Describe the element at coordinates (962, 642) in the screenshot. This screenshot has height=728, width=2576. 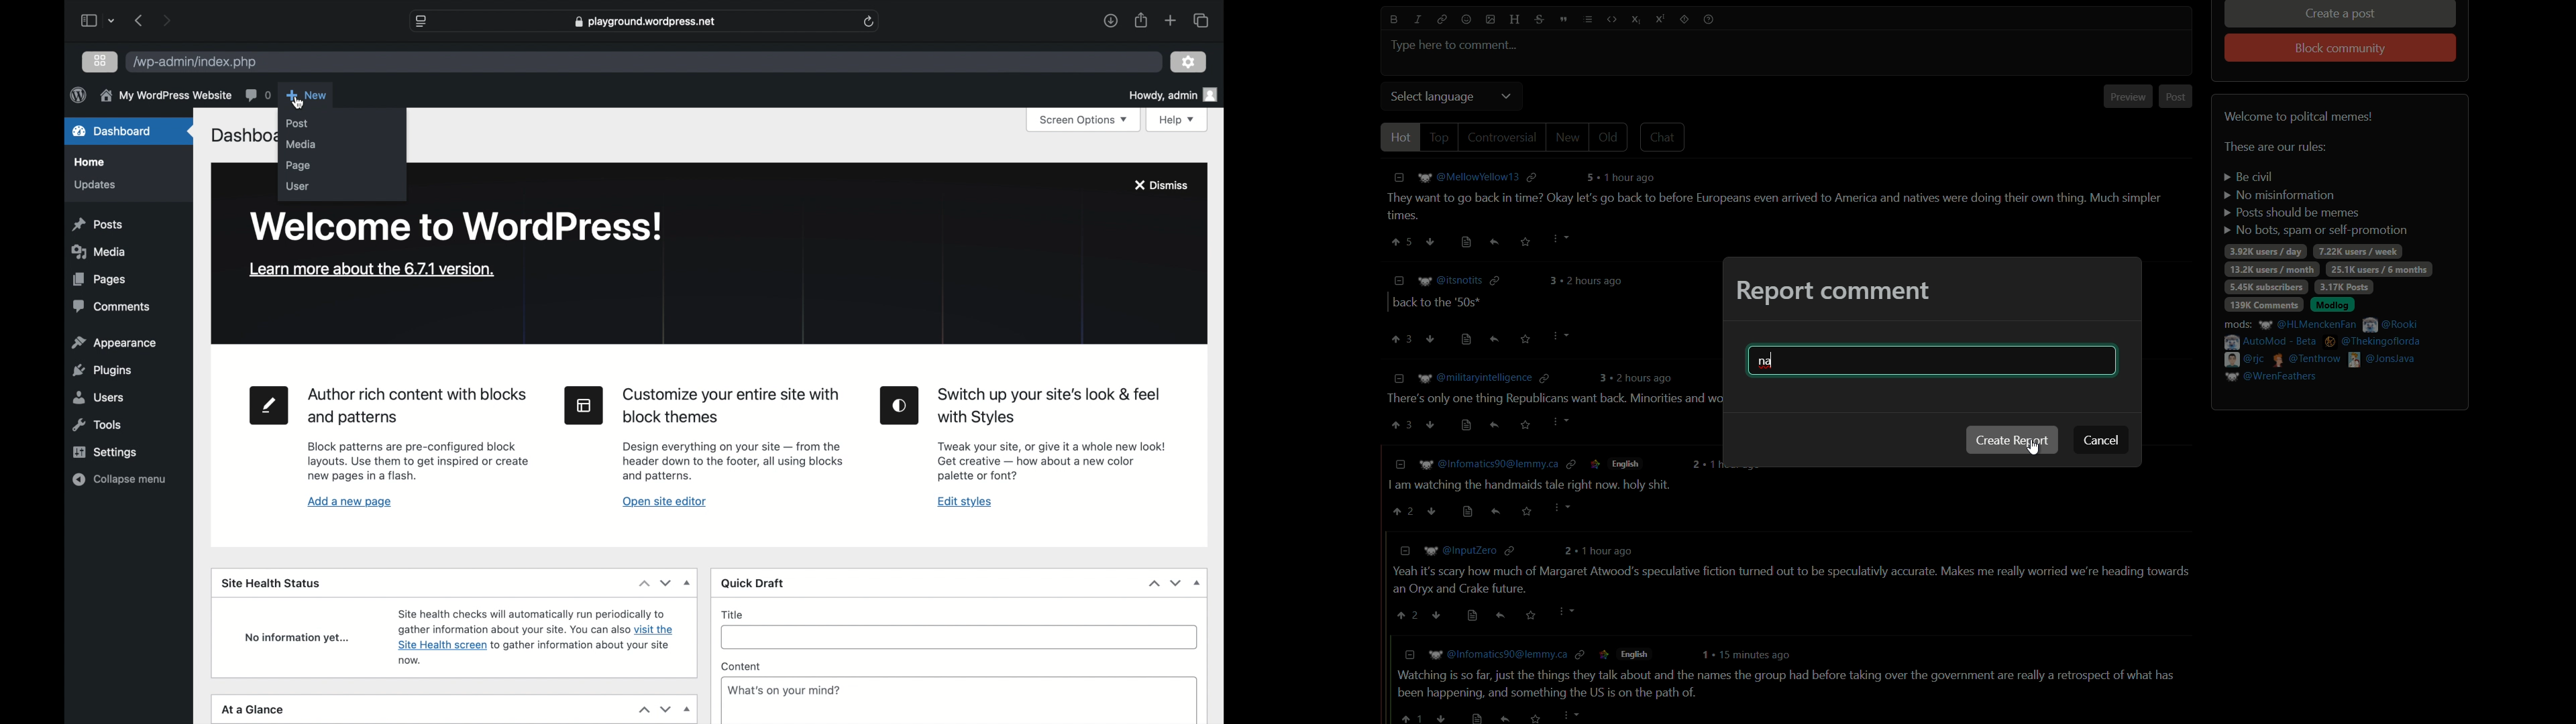
I see `title input` at that location.